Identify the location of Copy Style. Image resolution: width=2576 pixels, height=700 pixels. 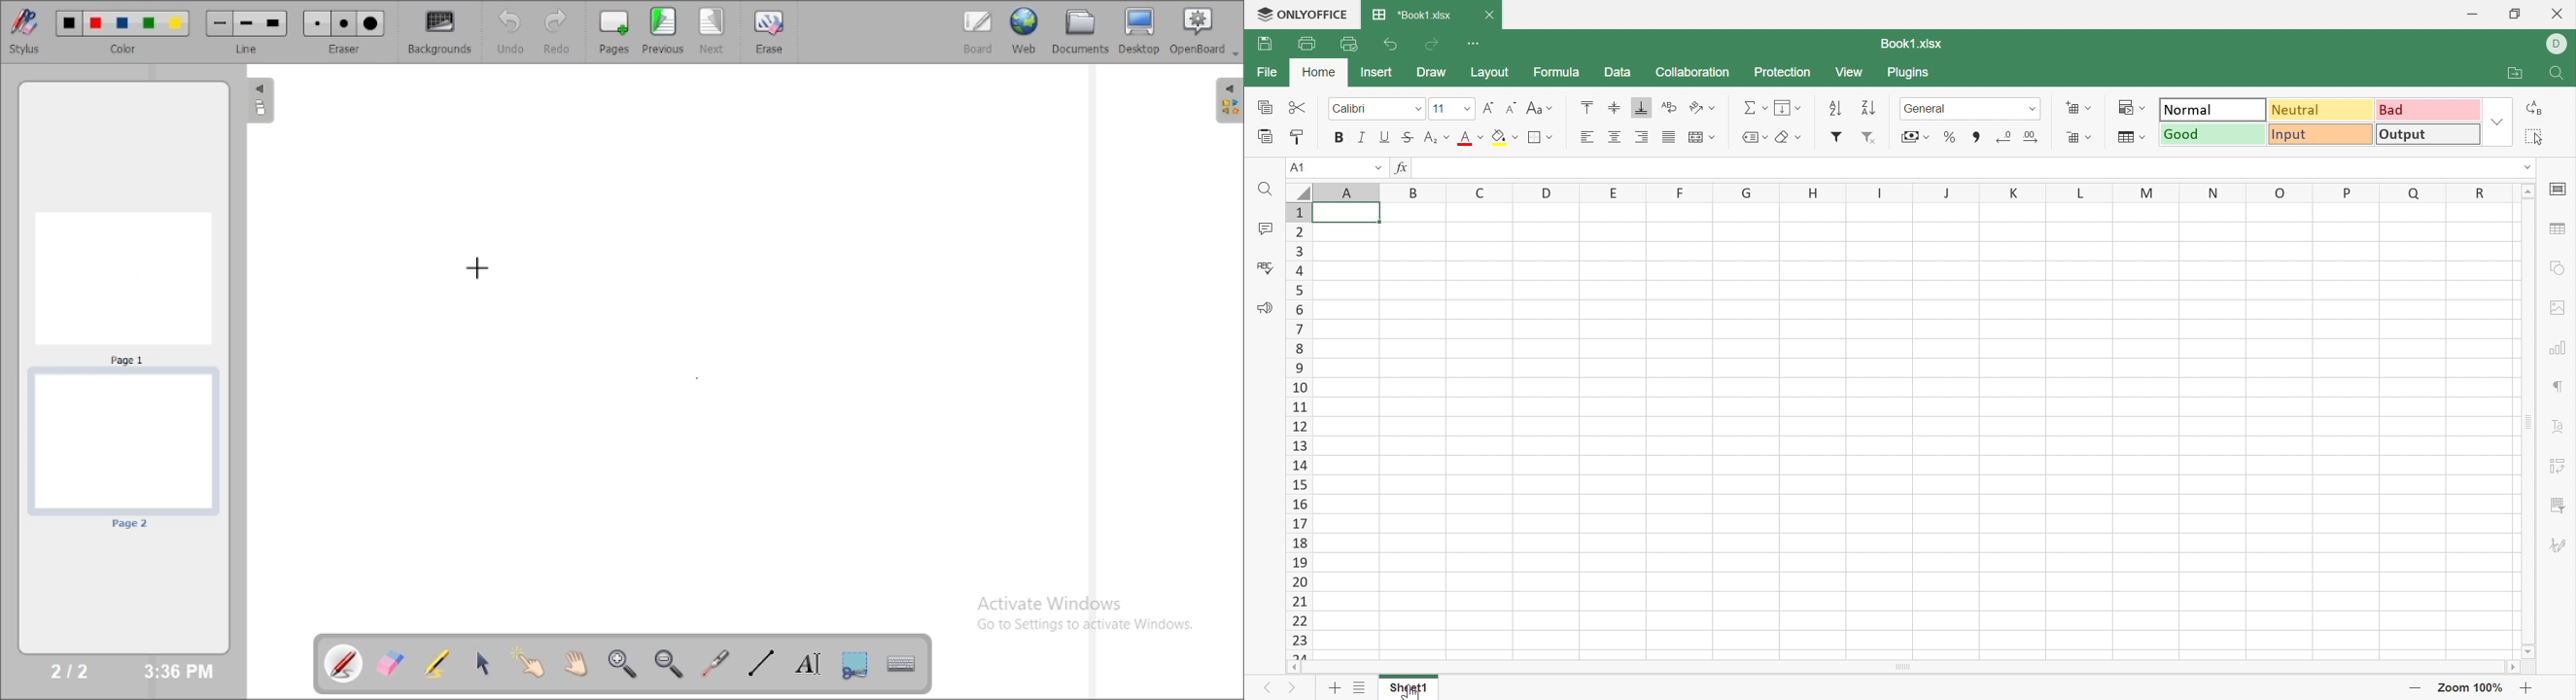
(1298, 135).